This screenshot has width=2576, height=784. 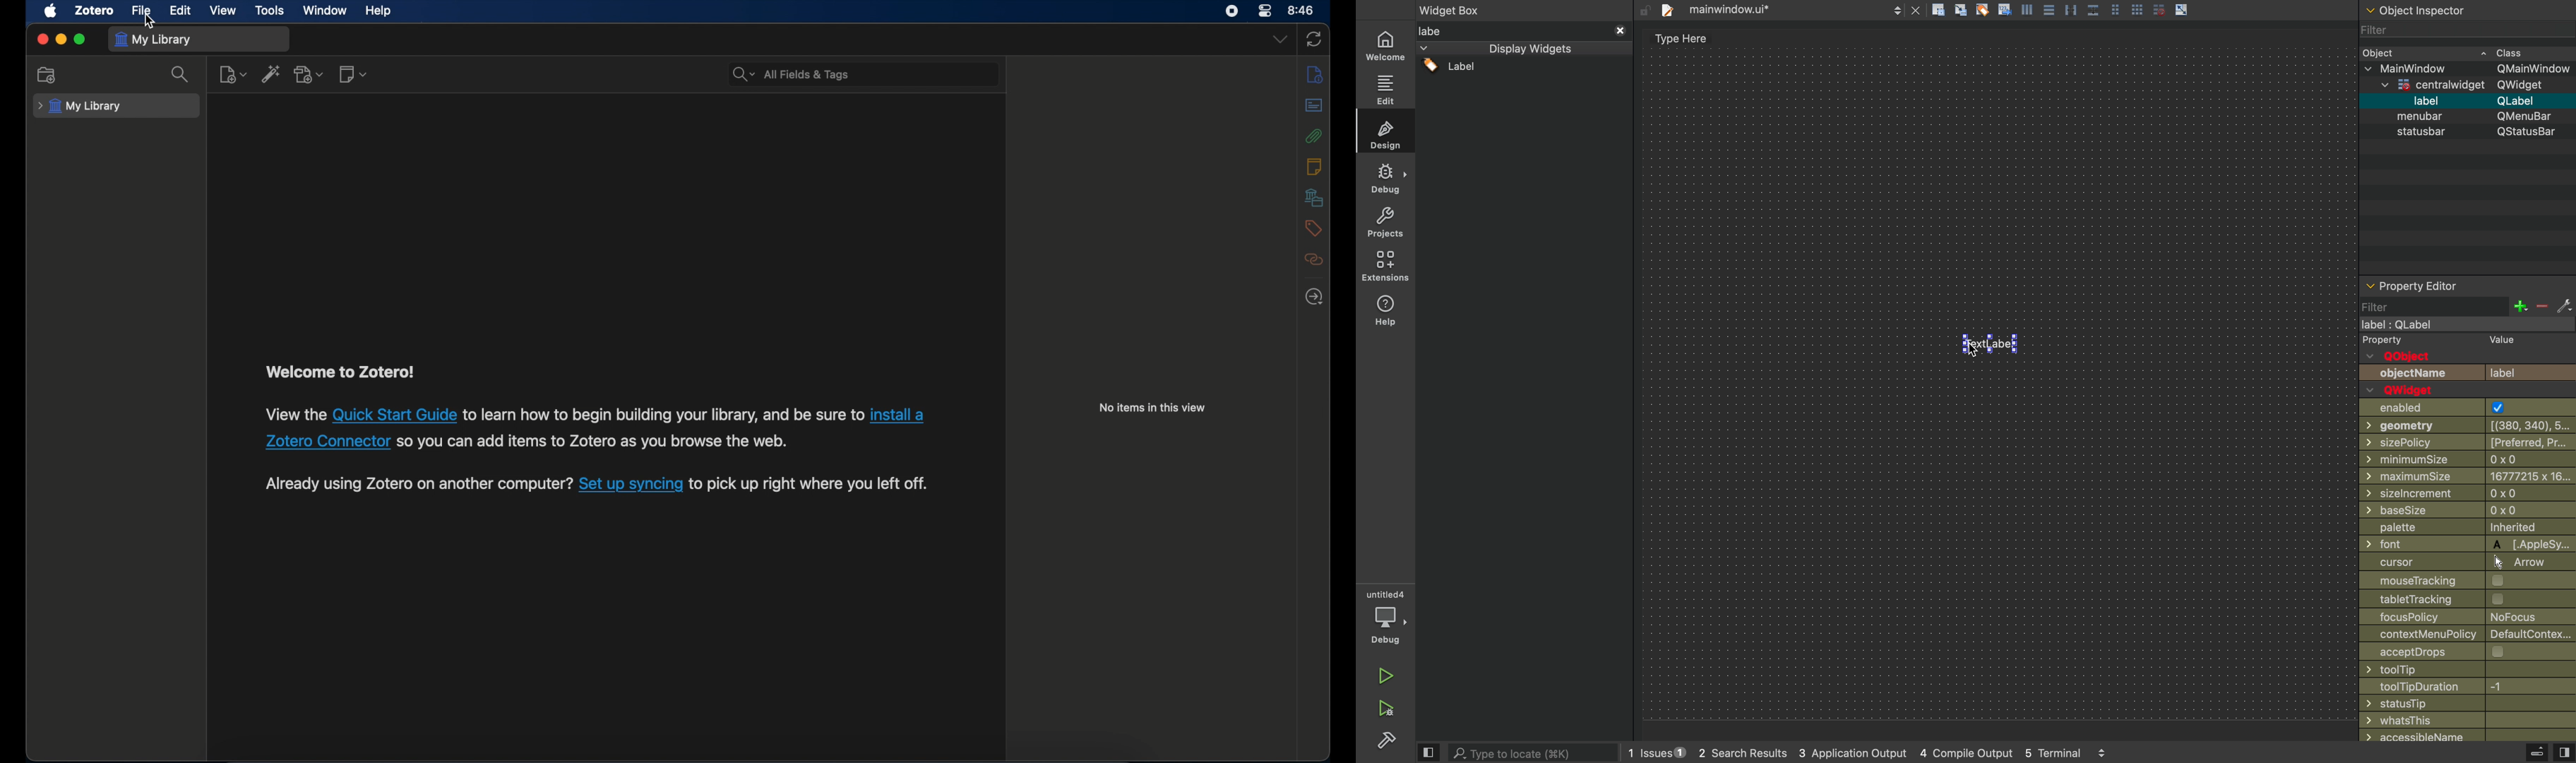 I want to click on control center, so click(x=1264, y=11).